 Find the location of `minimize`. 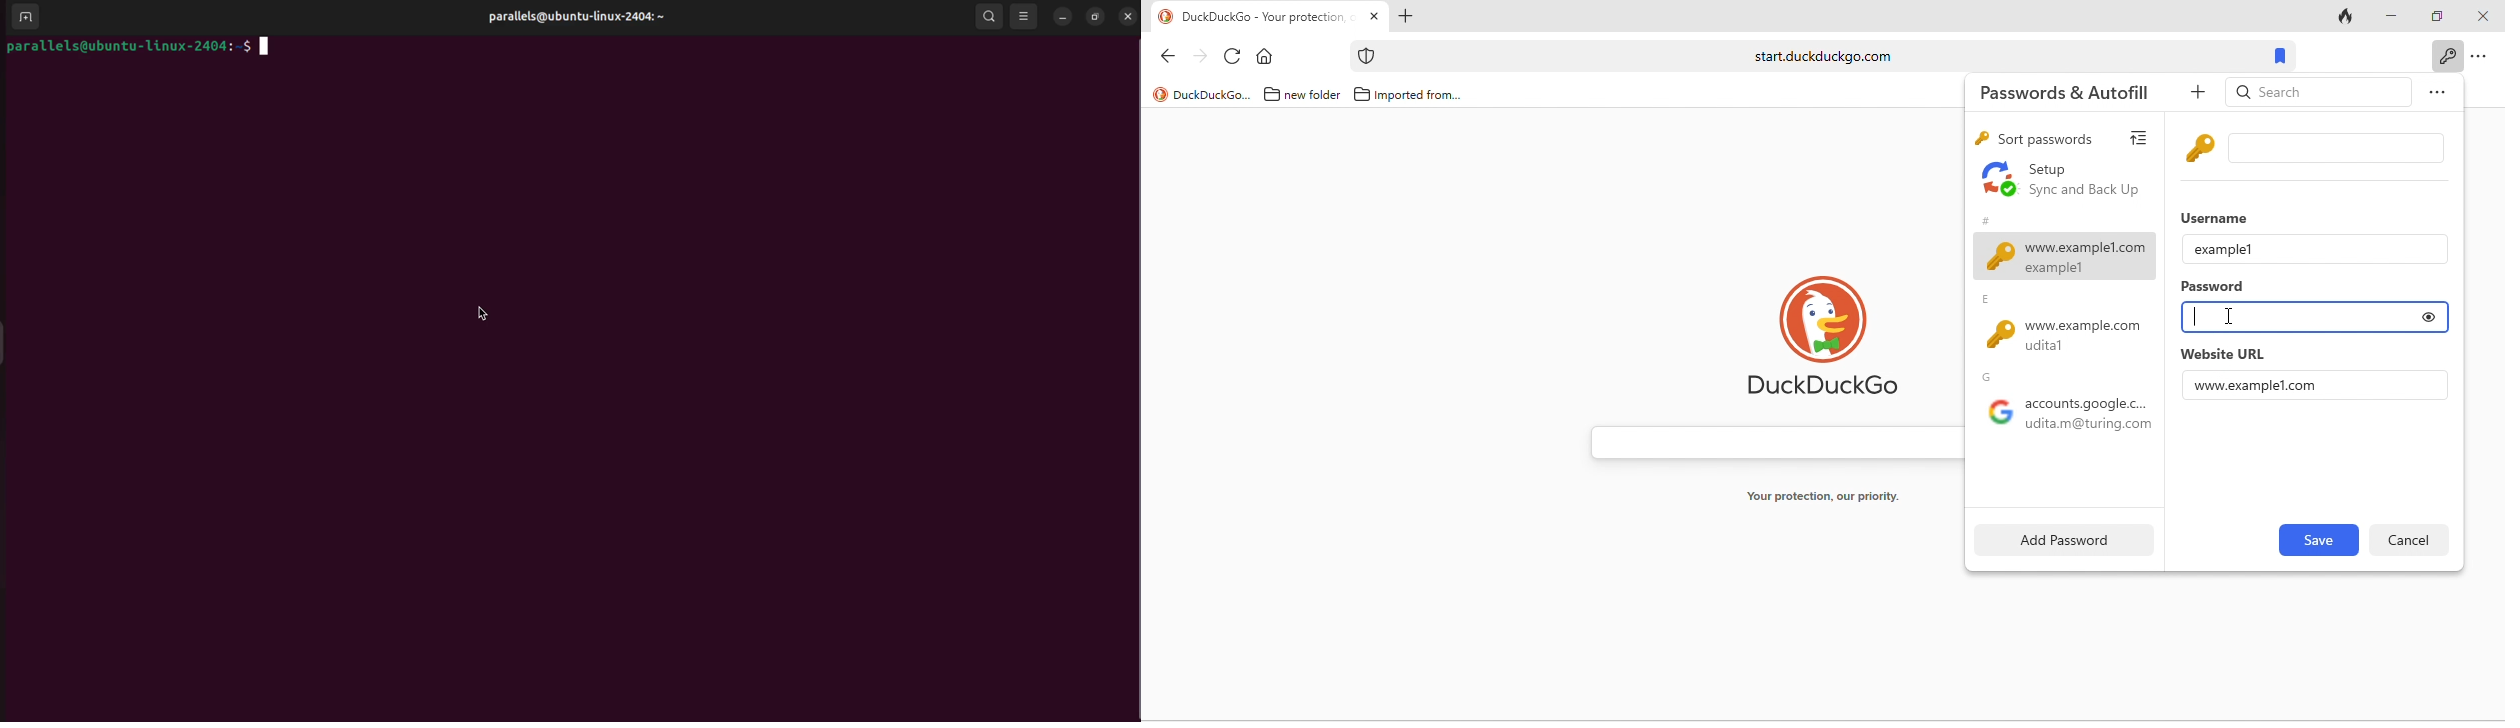

minimize is located at coordinates (2388, 14).